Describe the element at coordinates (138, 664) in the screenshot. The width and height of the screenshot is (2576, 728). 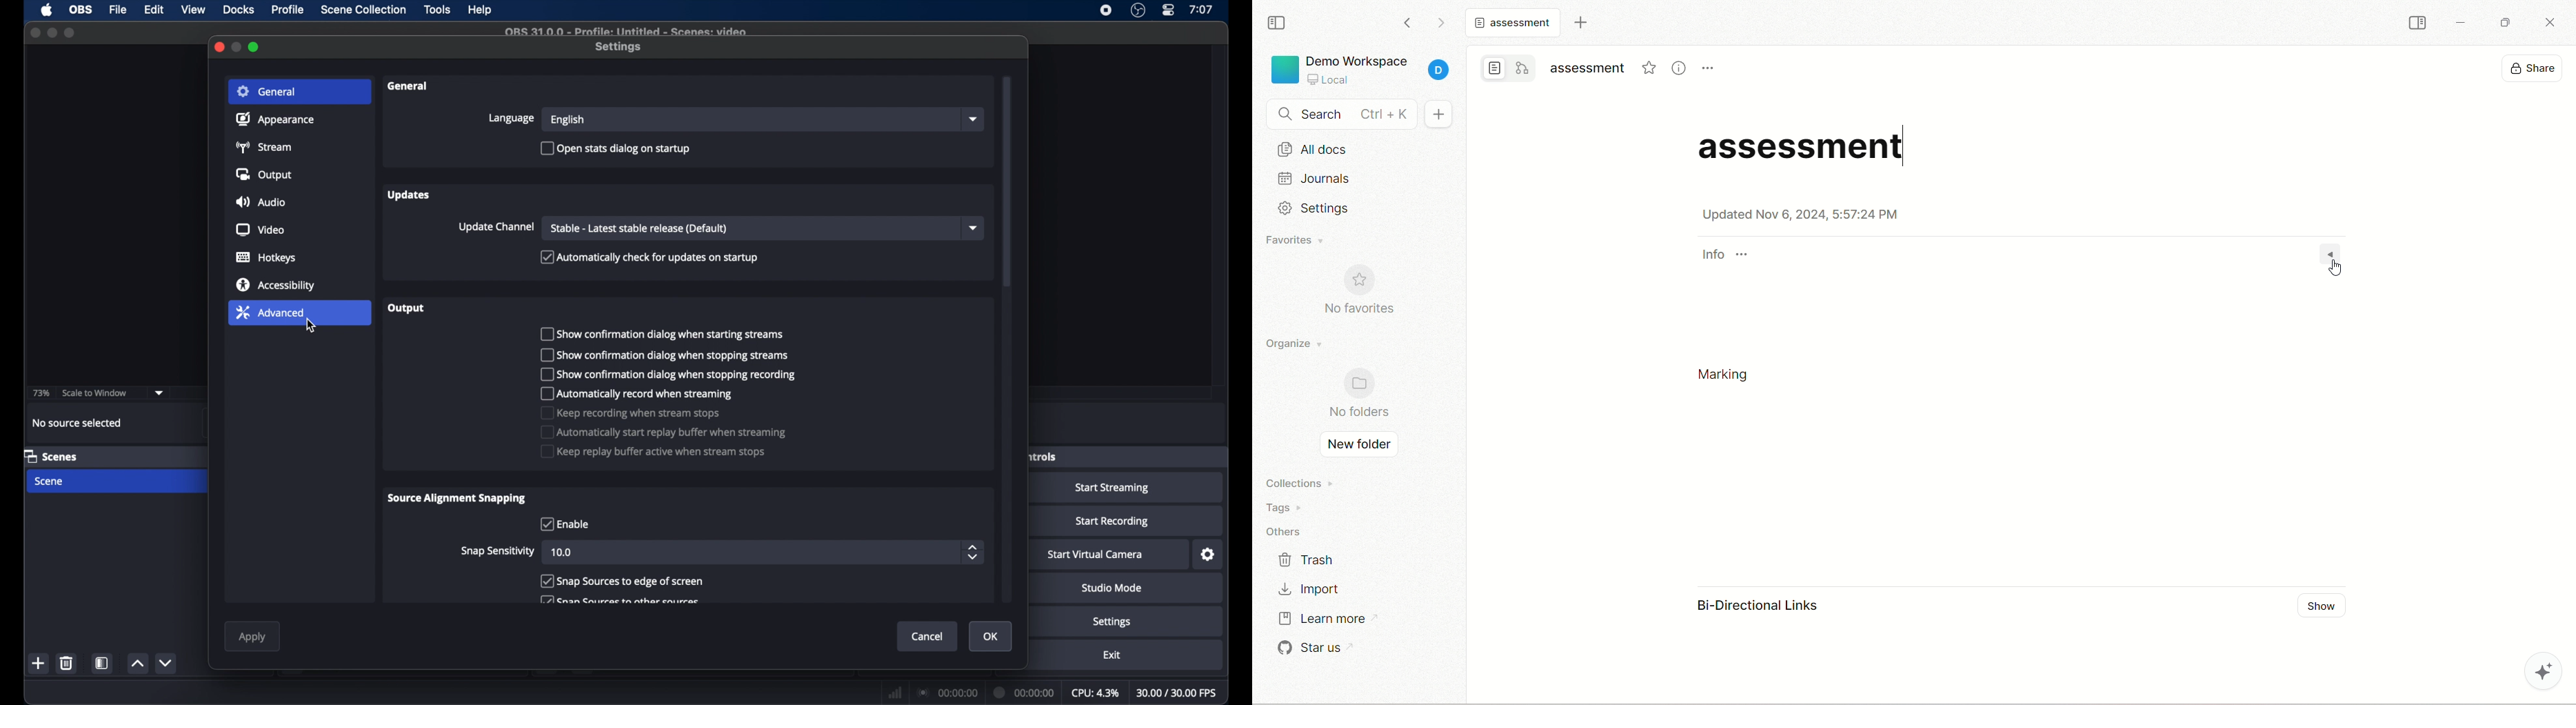
I see `increment` at that location.